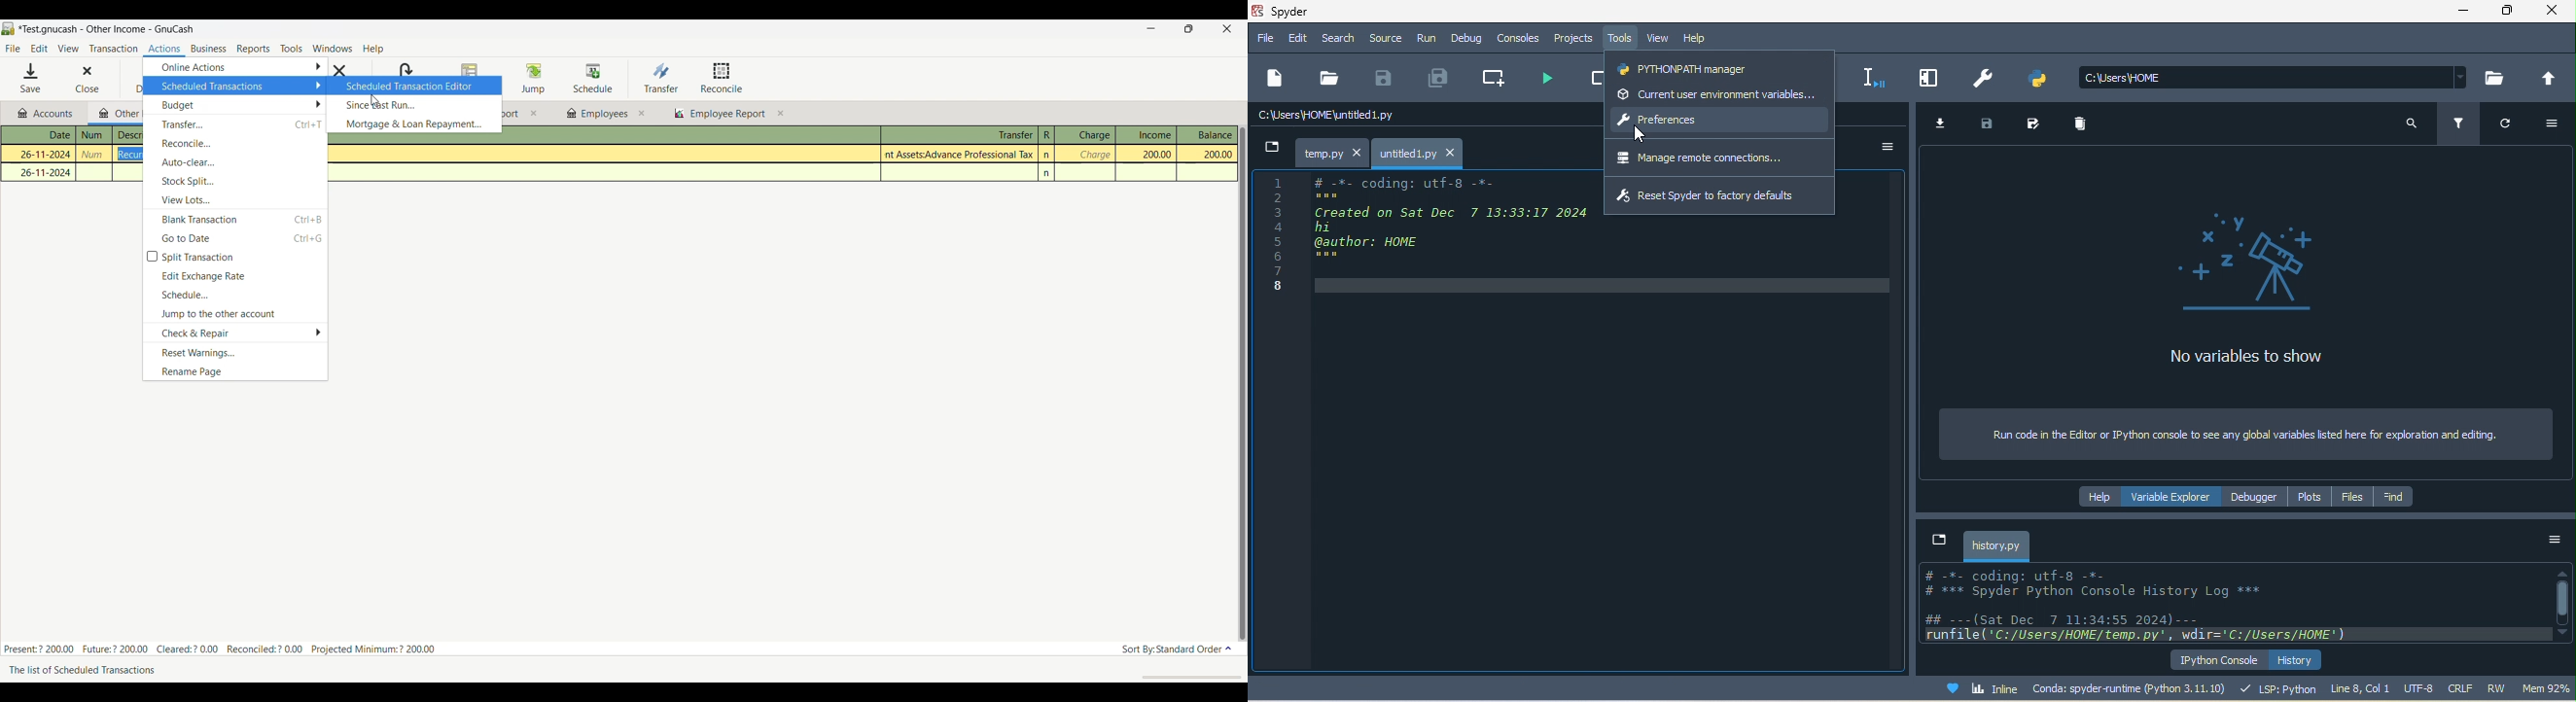 The height and width of the screenshot is (728, 2576). What do you see at coordinates (291, 49) in the screenshot?
I see `Tools menu` at bounding box center [291, 49].